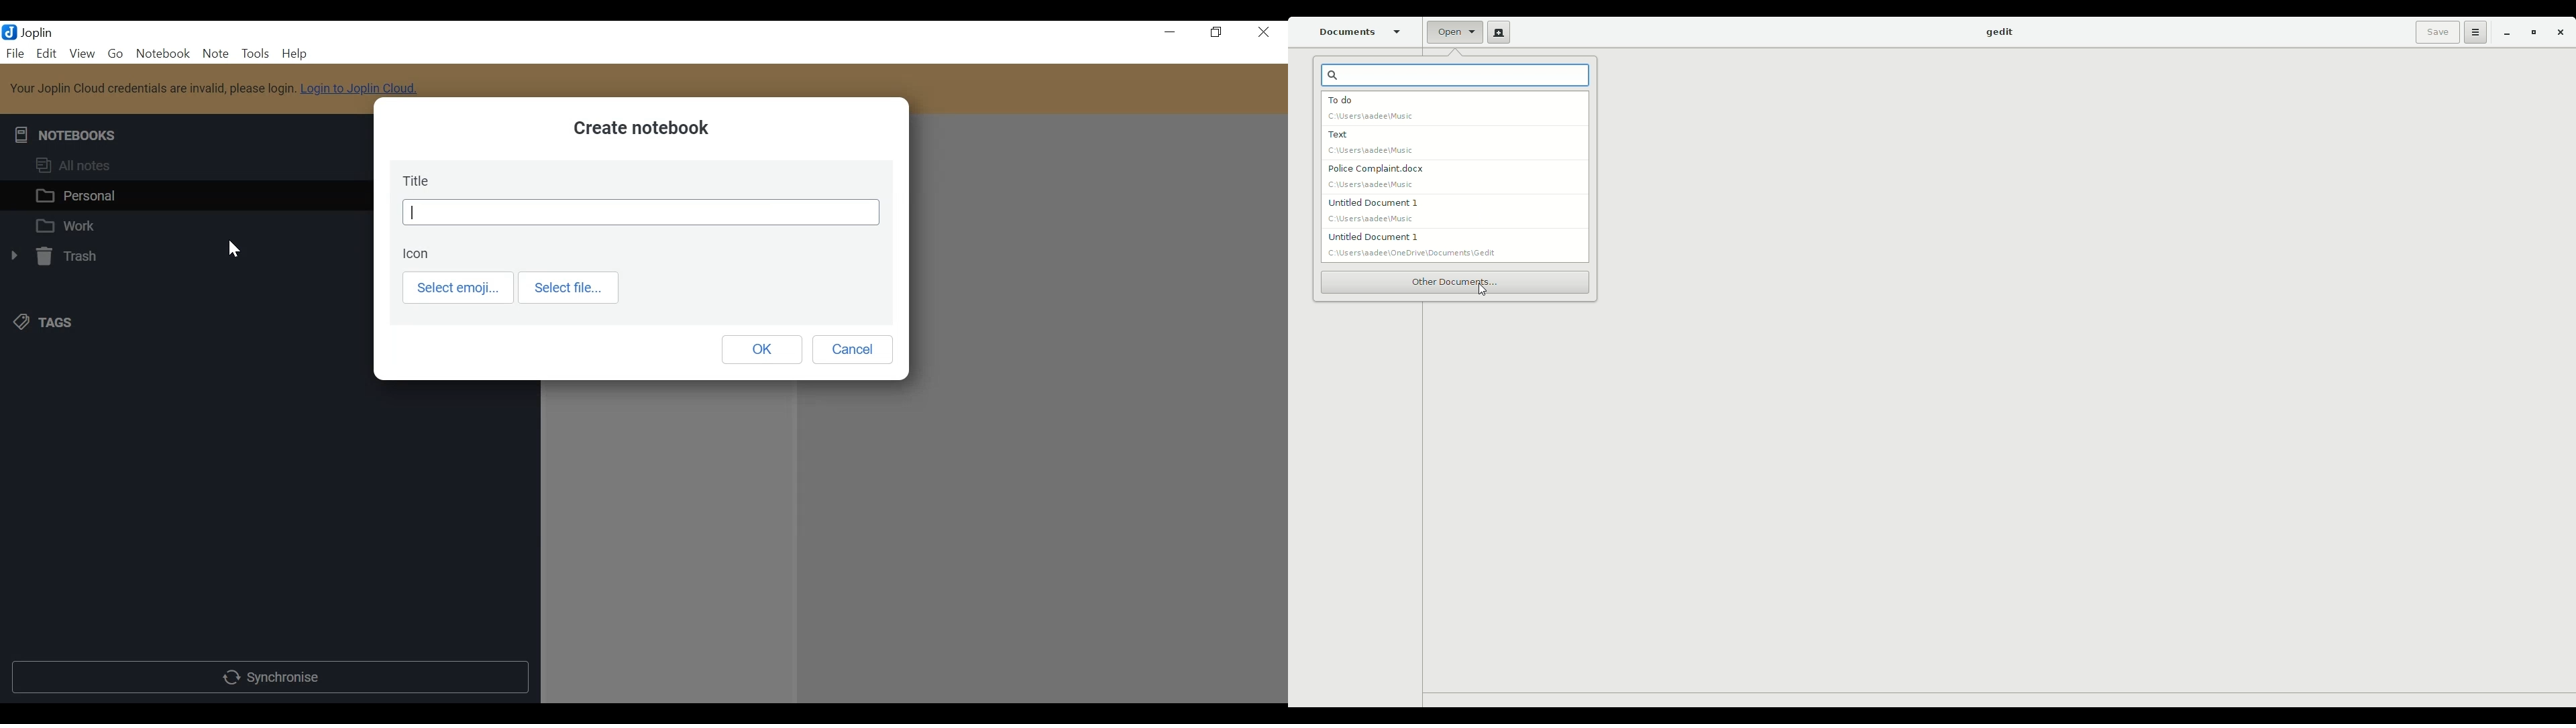 This screenshot has width=2576, height=728. Describe the element at coordinates (189, 196) in the screenshot. I see `Personal` at that location.